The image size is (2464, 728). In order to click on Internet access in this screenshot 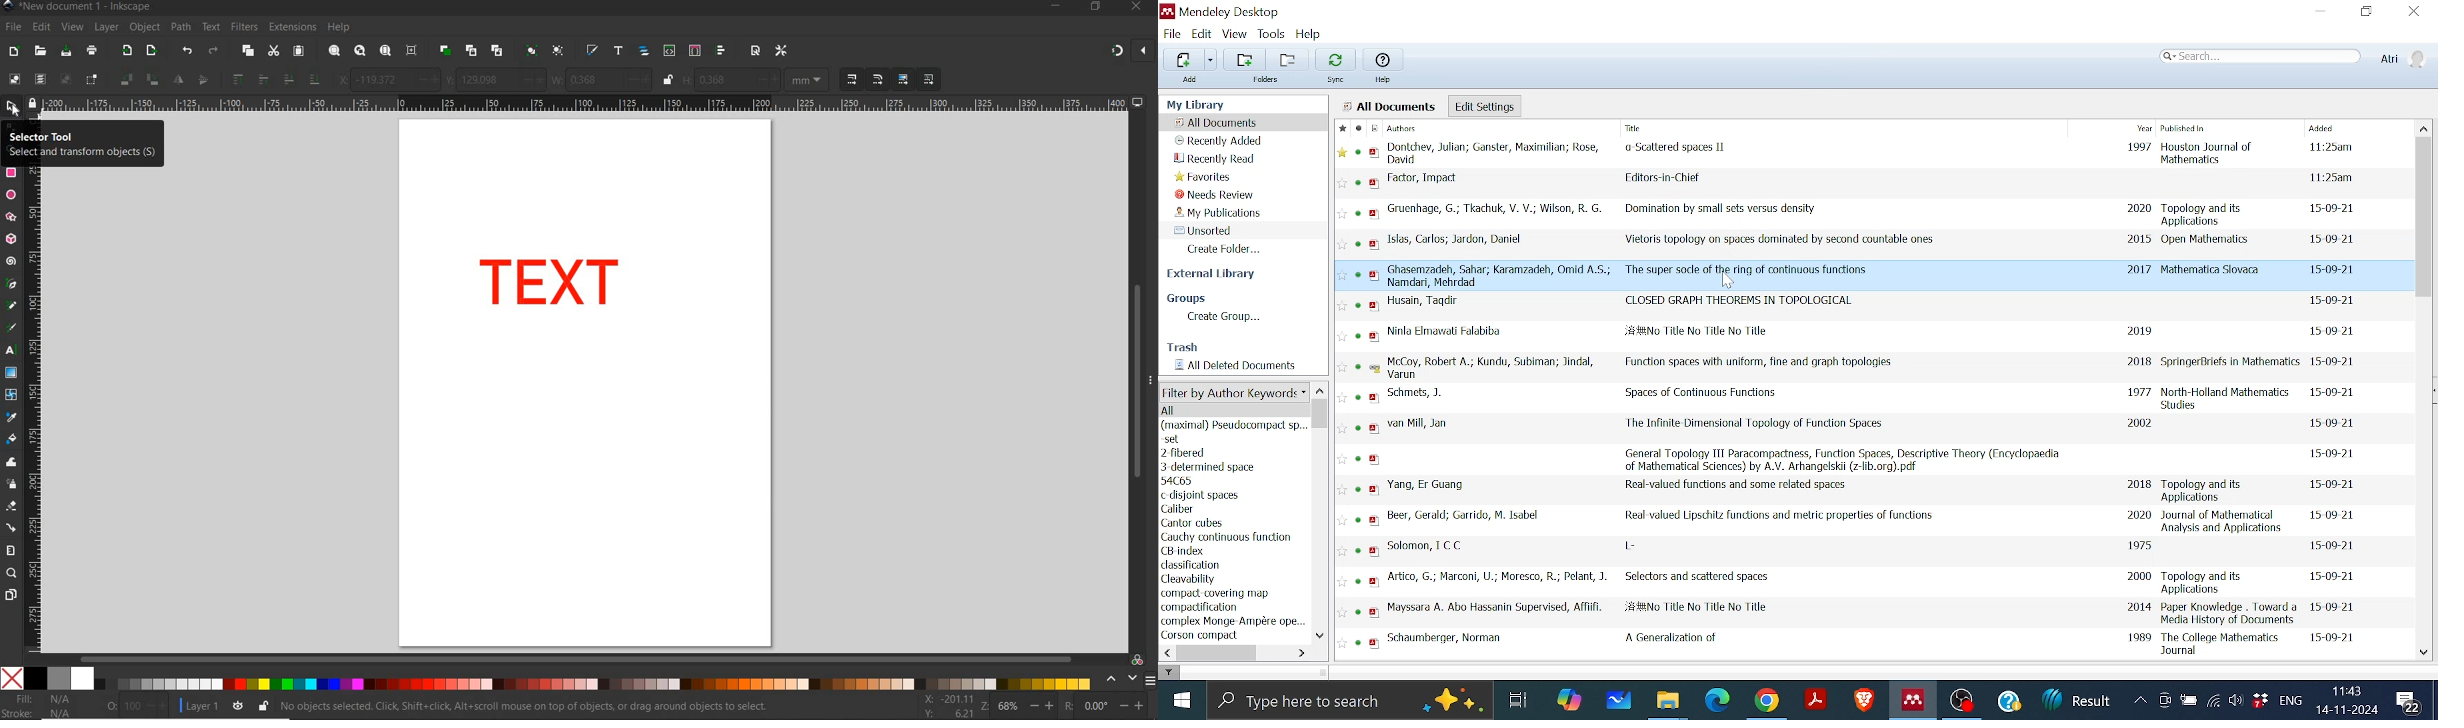, I will do `click(2213, 700)`.